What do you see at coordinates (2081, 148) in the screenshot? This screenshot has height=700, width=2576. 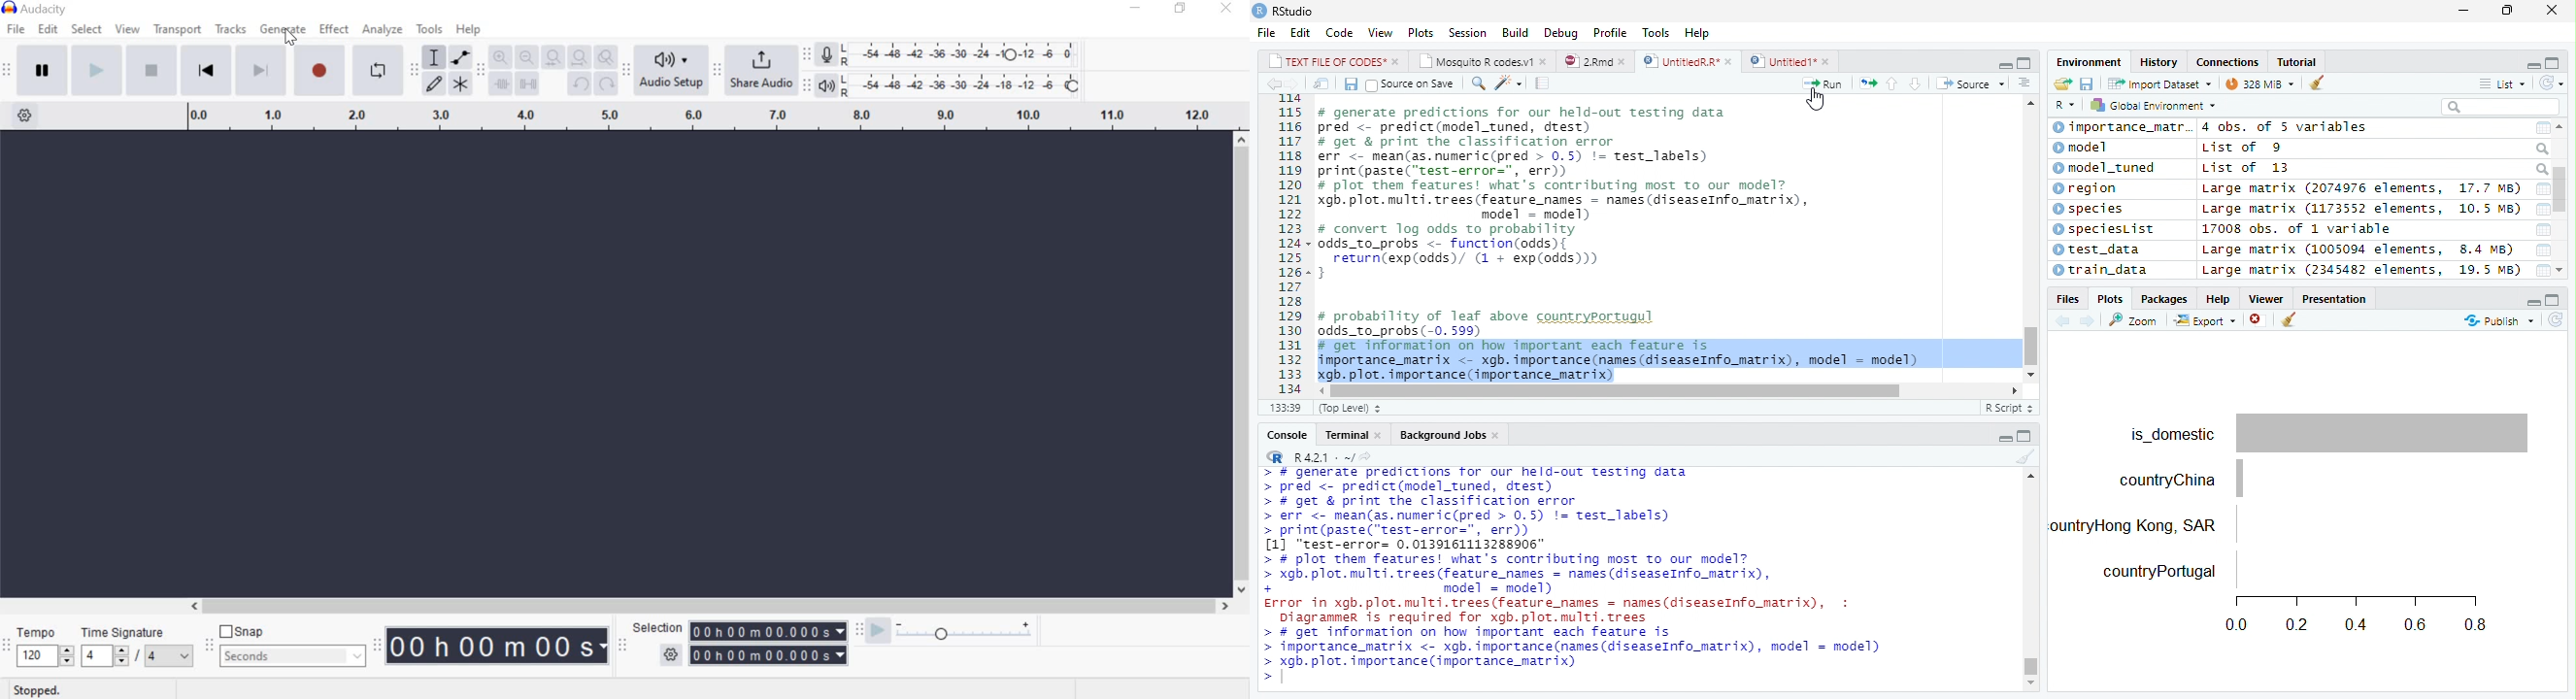 I see `model` at bounding box center [2081, 148].